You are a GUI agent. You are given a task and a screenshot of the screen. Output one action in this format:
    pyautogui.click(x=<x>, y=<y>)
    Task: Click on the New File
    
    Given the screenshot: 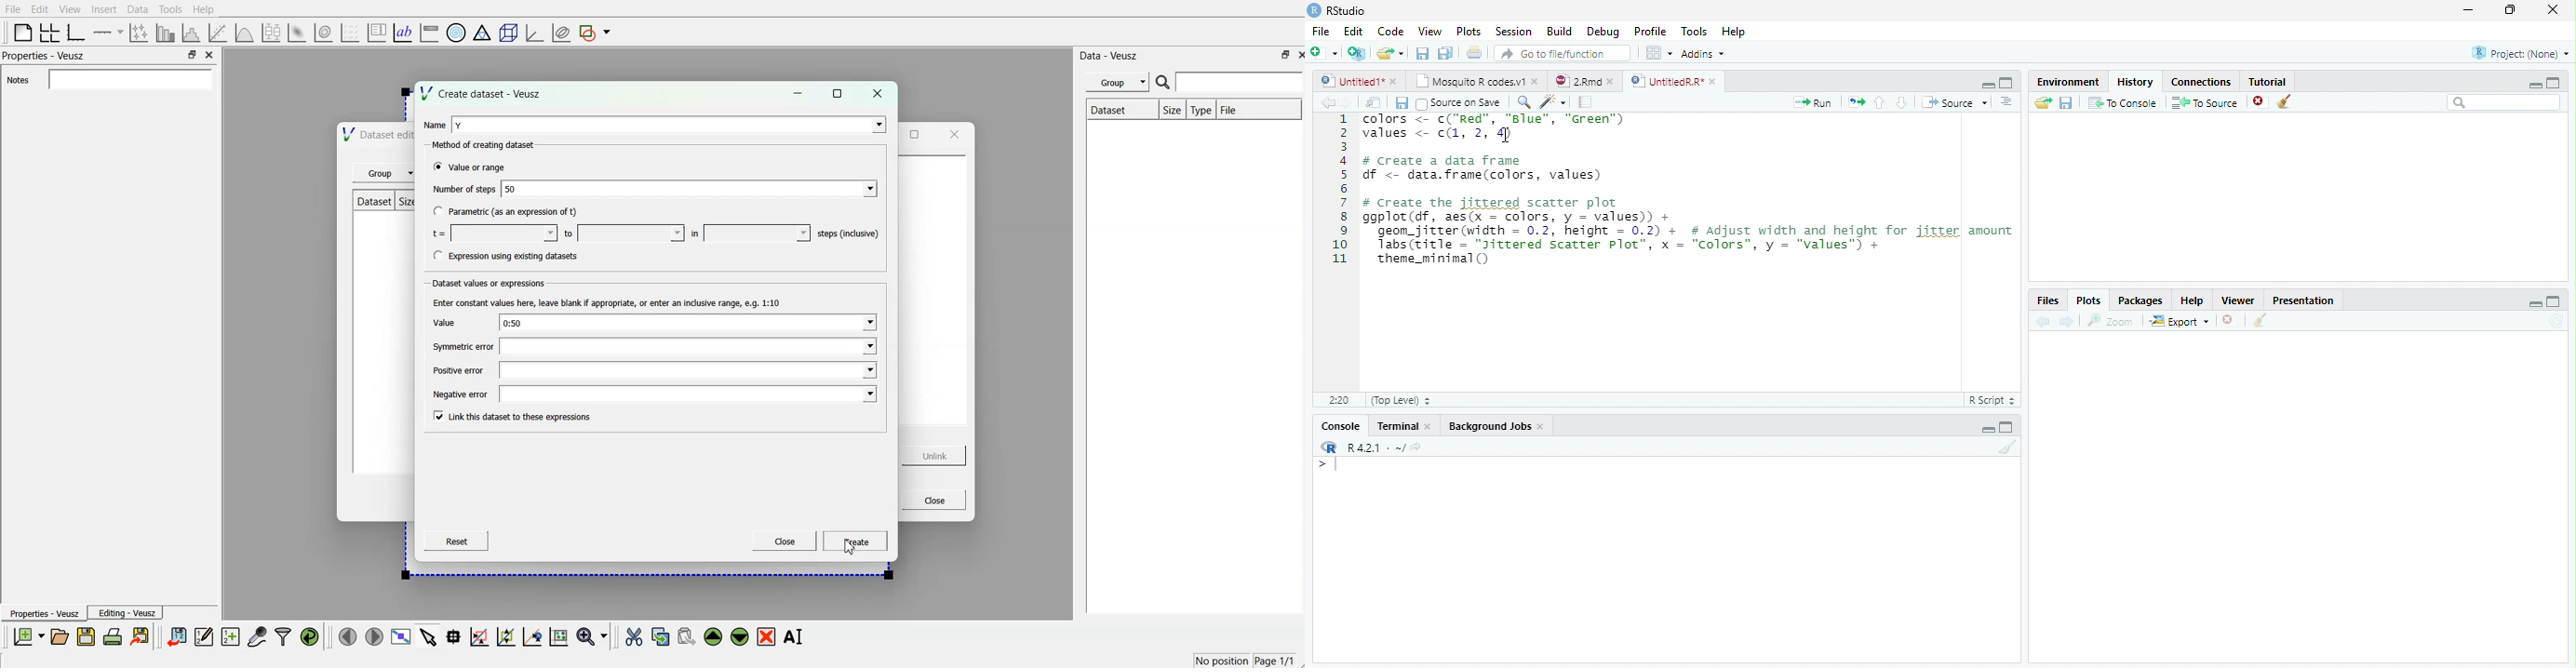 What is the action you would take?
    pyautogui.click(x=1324, y=53)
    